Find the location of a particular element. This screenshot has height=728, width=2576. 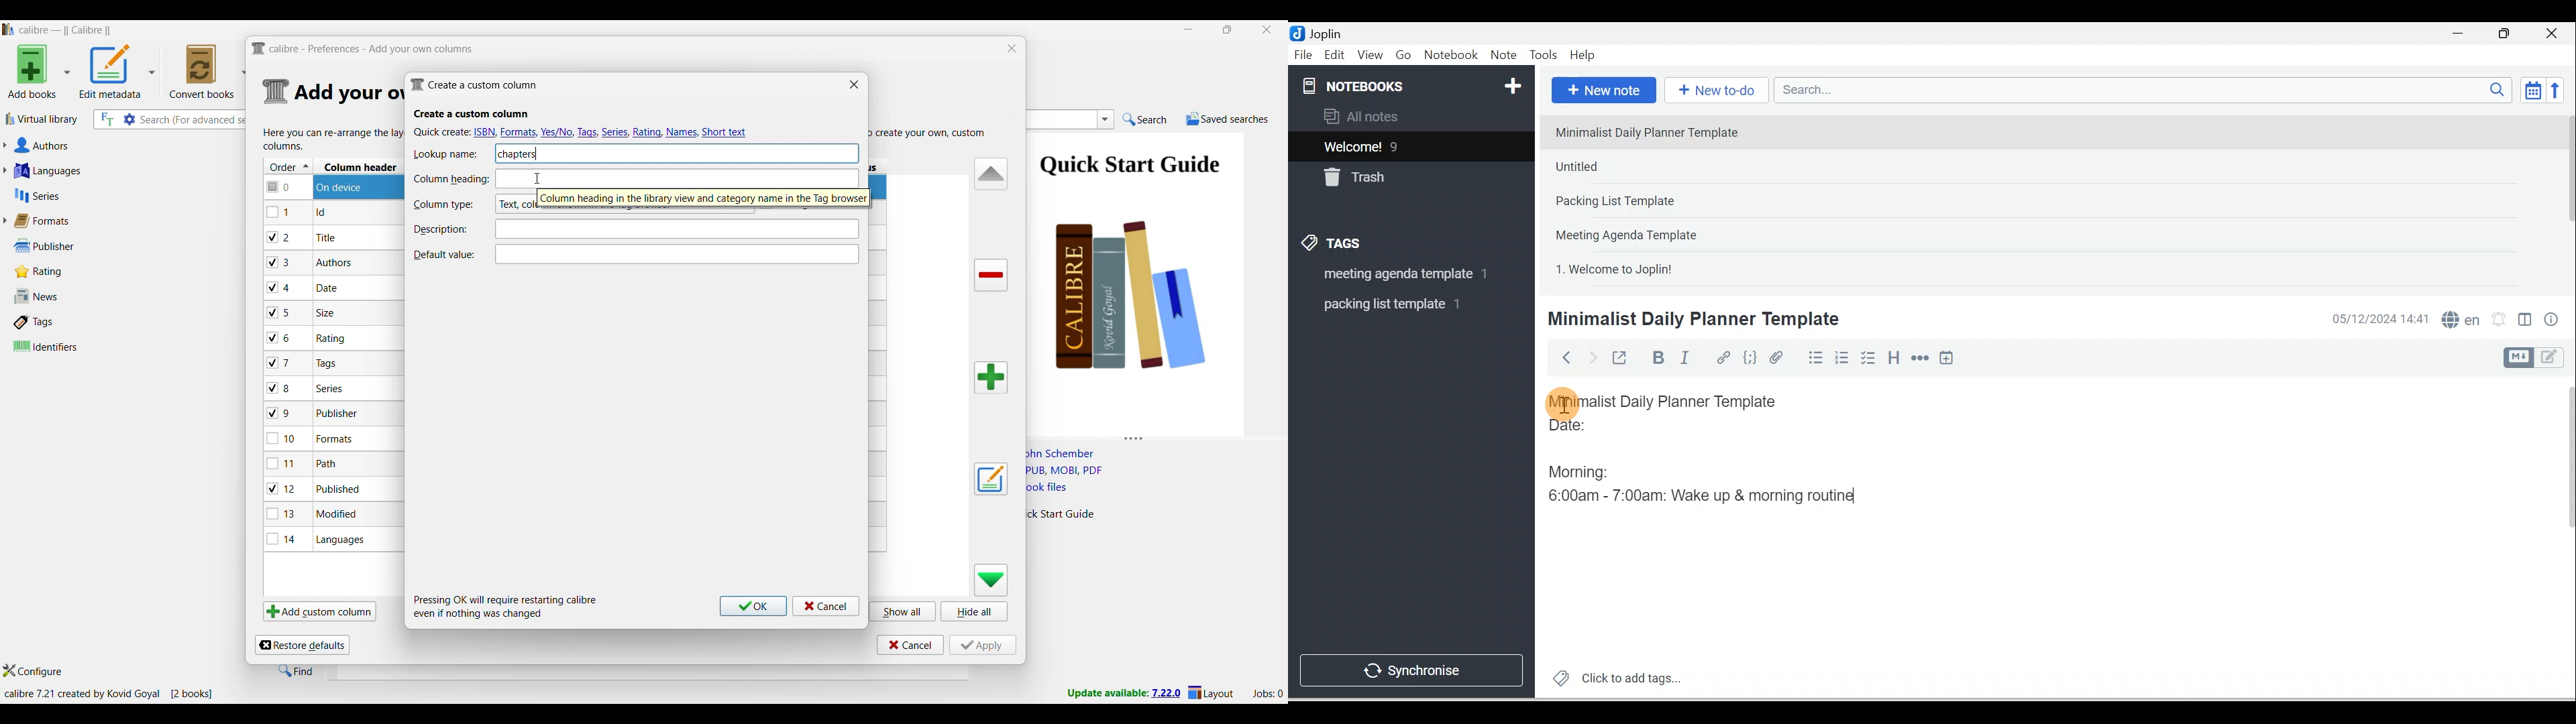

Indicates Default value text box is located at coordinates (443, 255).